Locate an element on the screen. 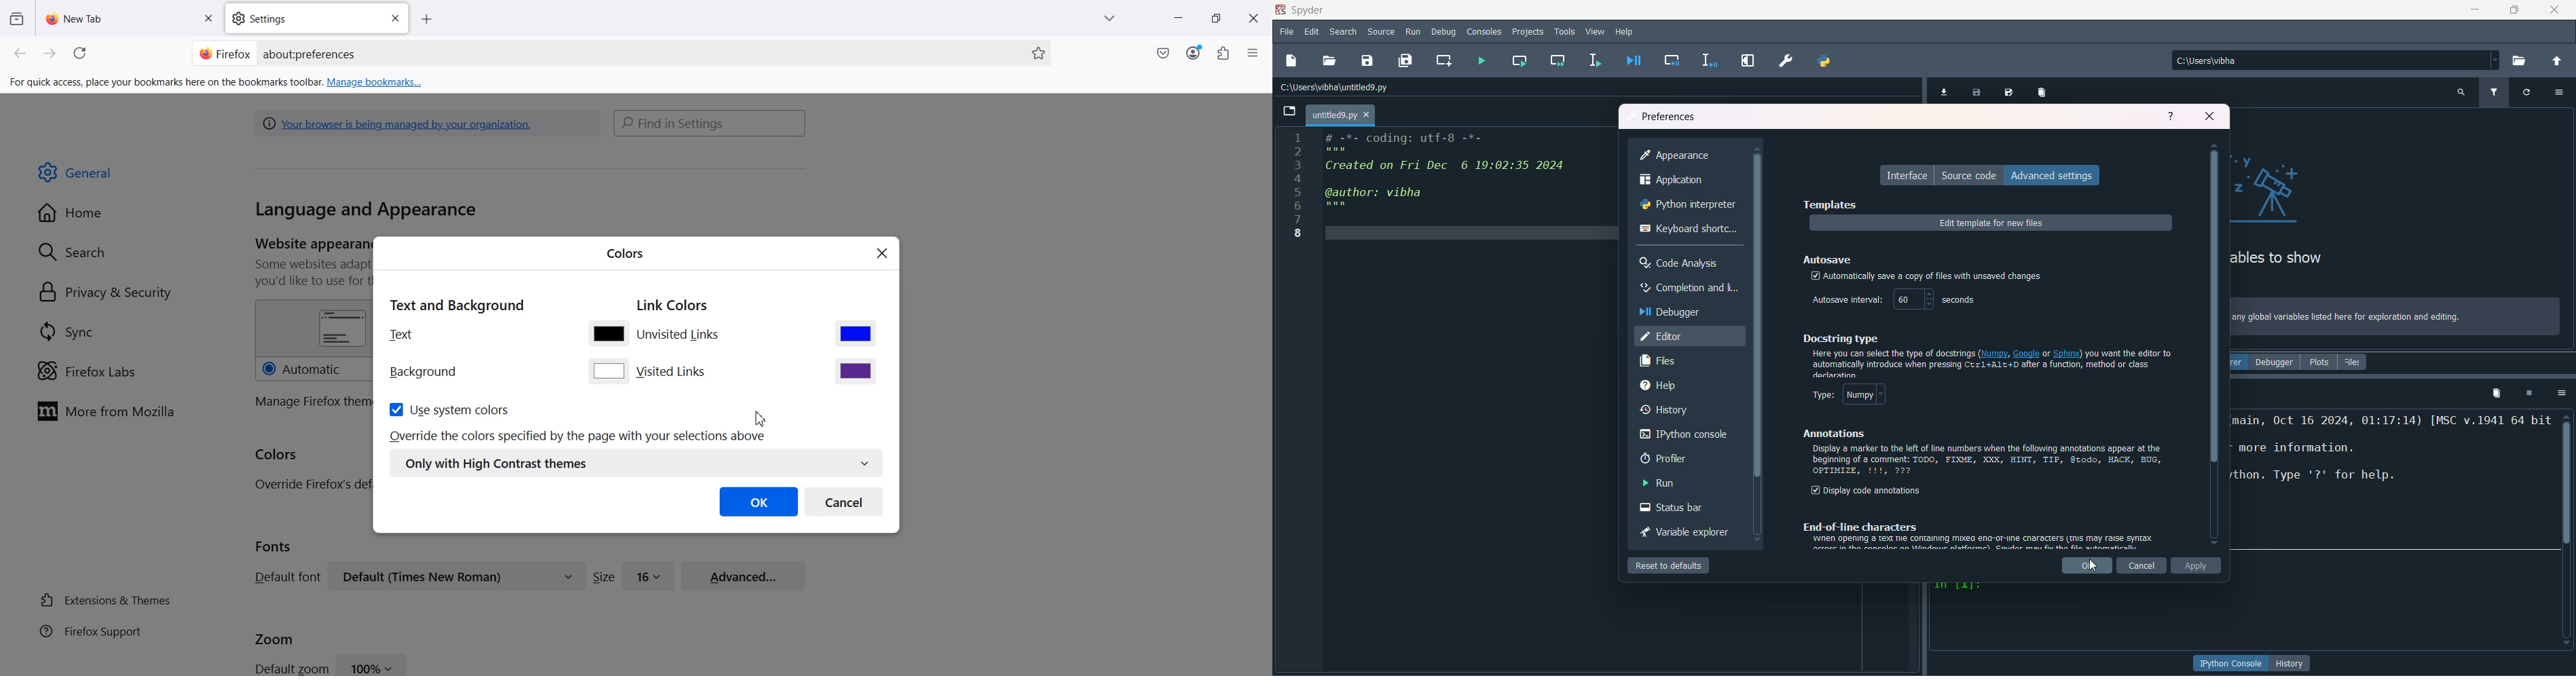  help is located at coordinates (1625, 33).